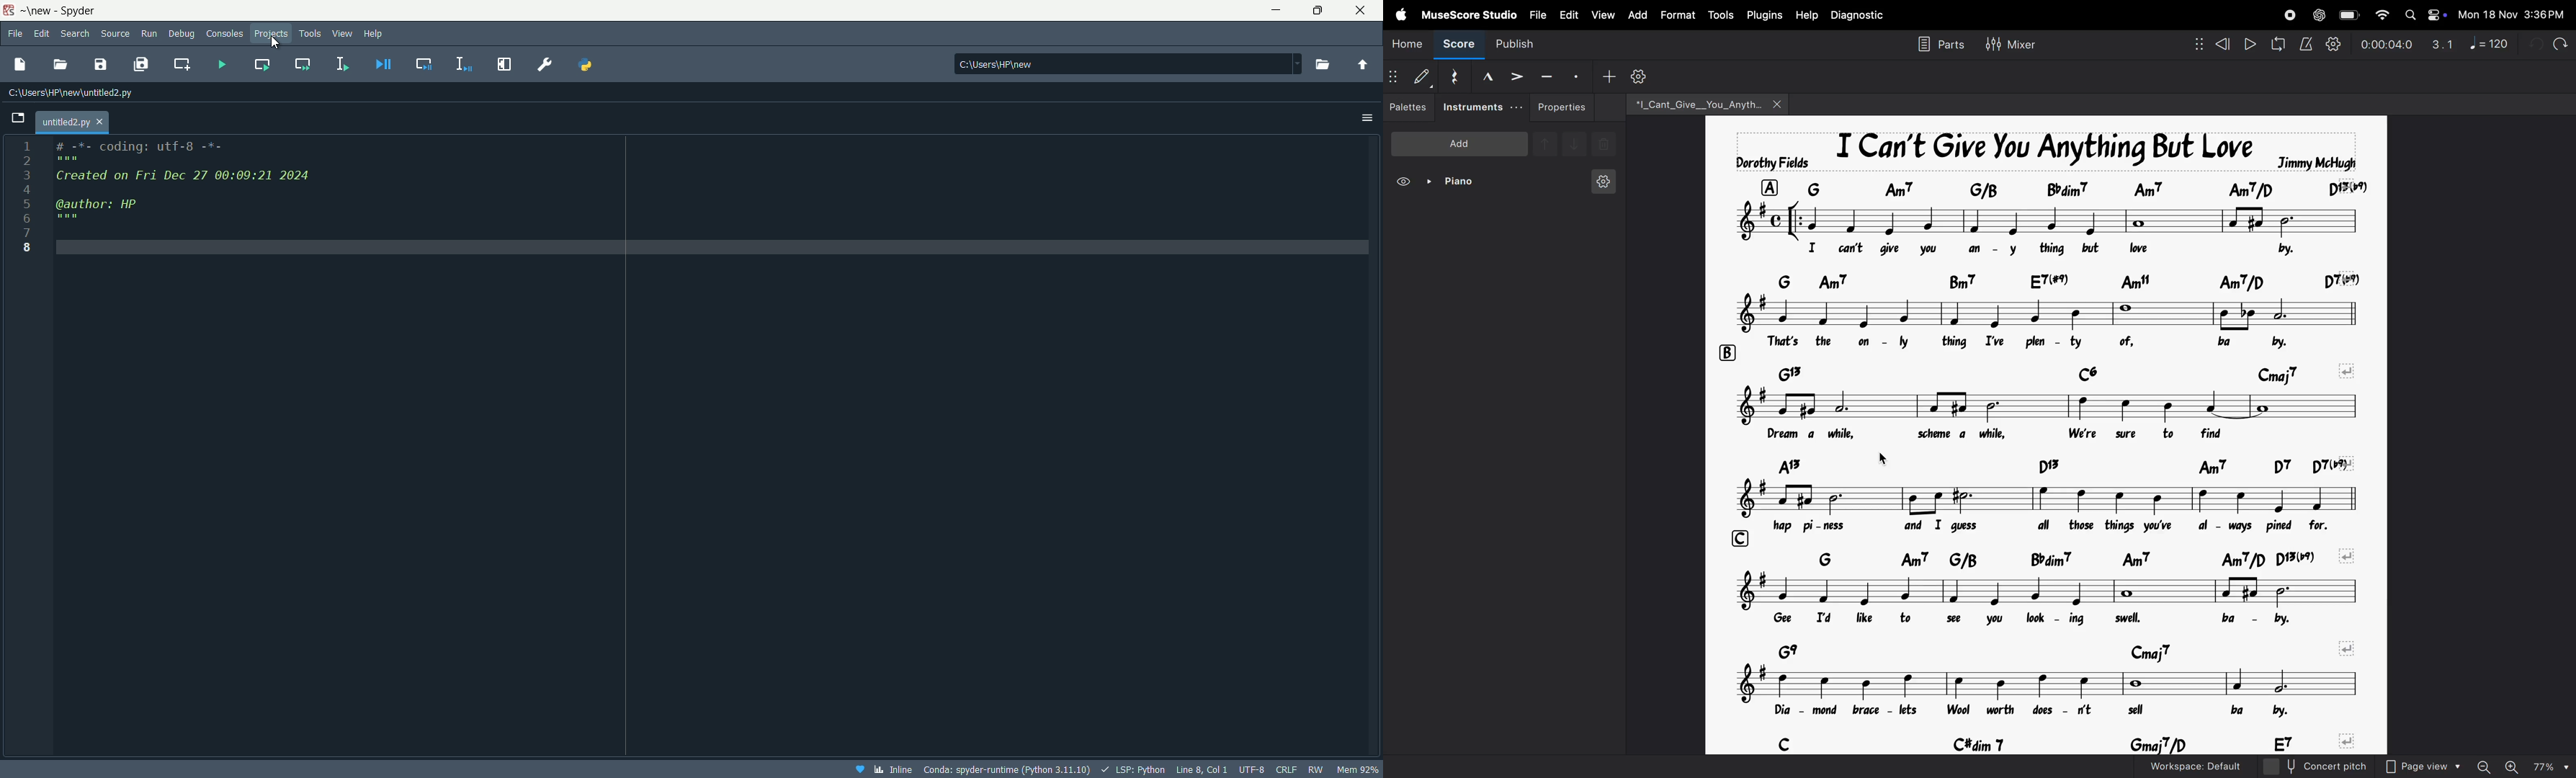  I want to click on redo, so click(2561, 42).